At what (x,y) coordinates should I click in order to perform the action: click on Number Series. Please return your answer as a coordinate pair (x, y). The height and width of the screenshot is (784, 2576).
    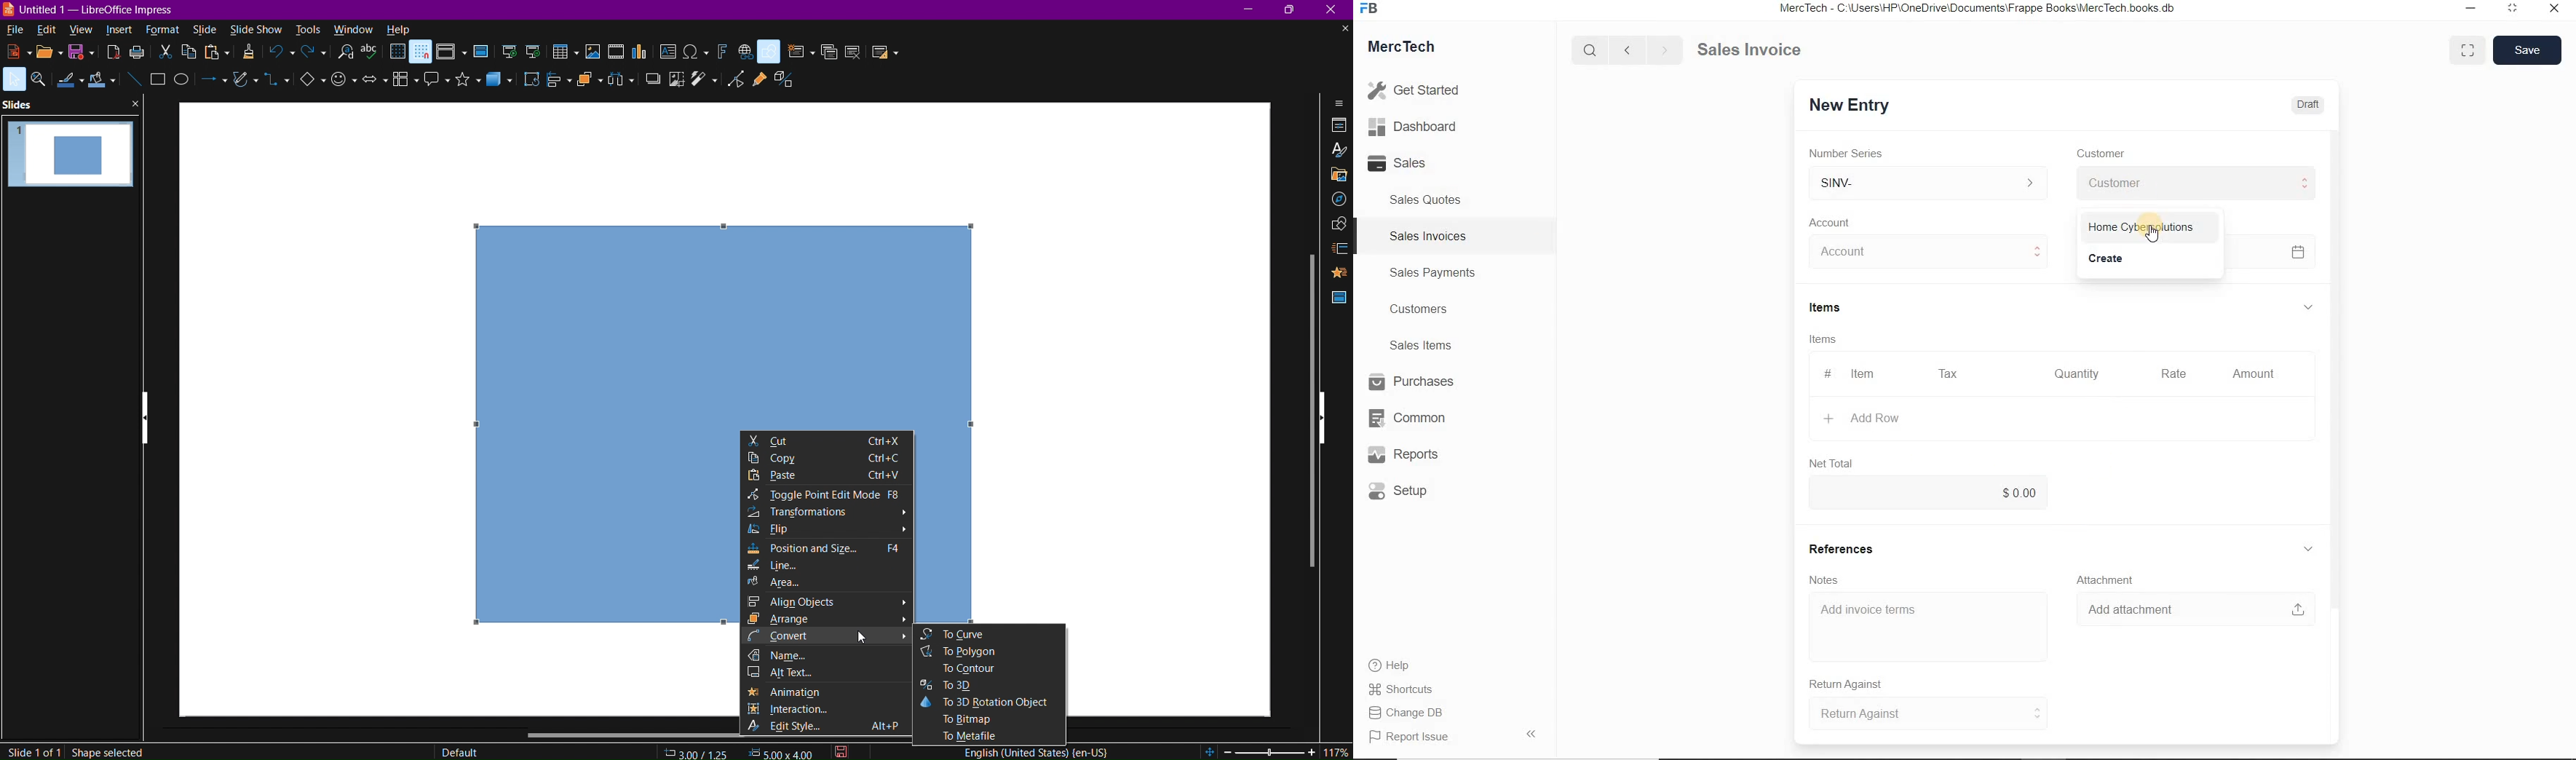
    Looking at the image, I should click on (1850, 154).